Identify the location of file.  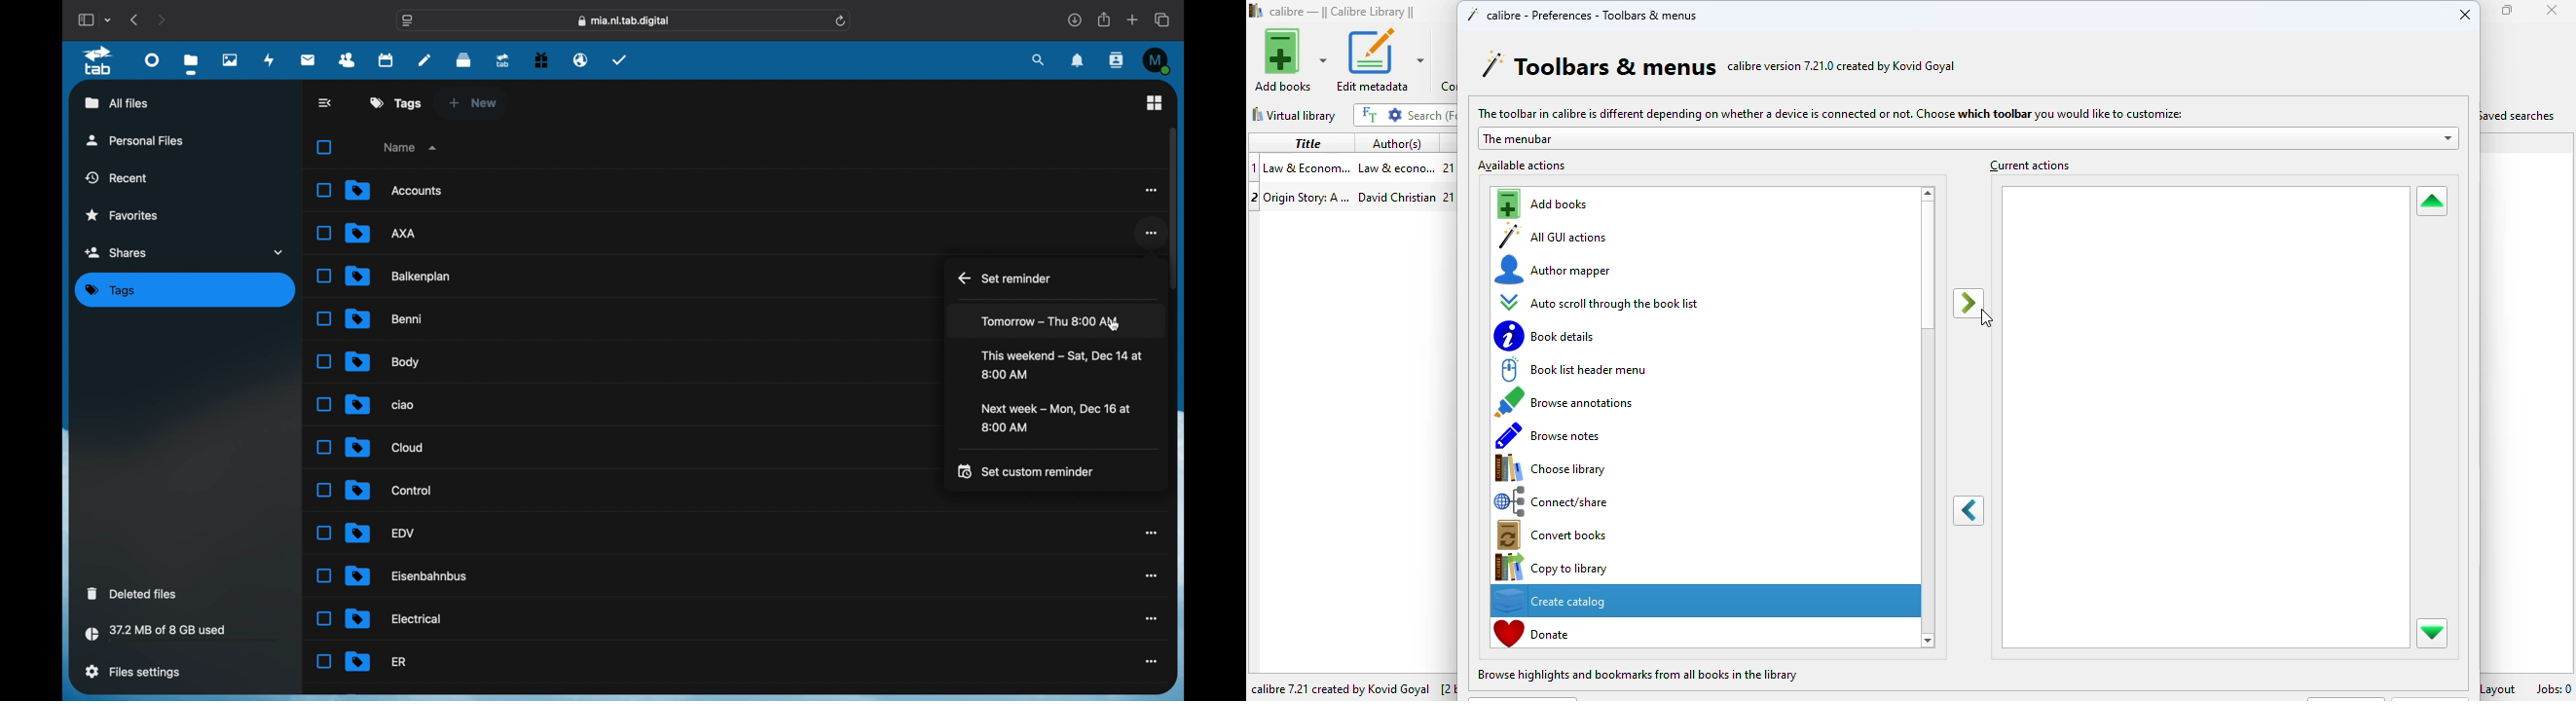
(380, 403).